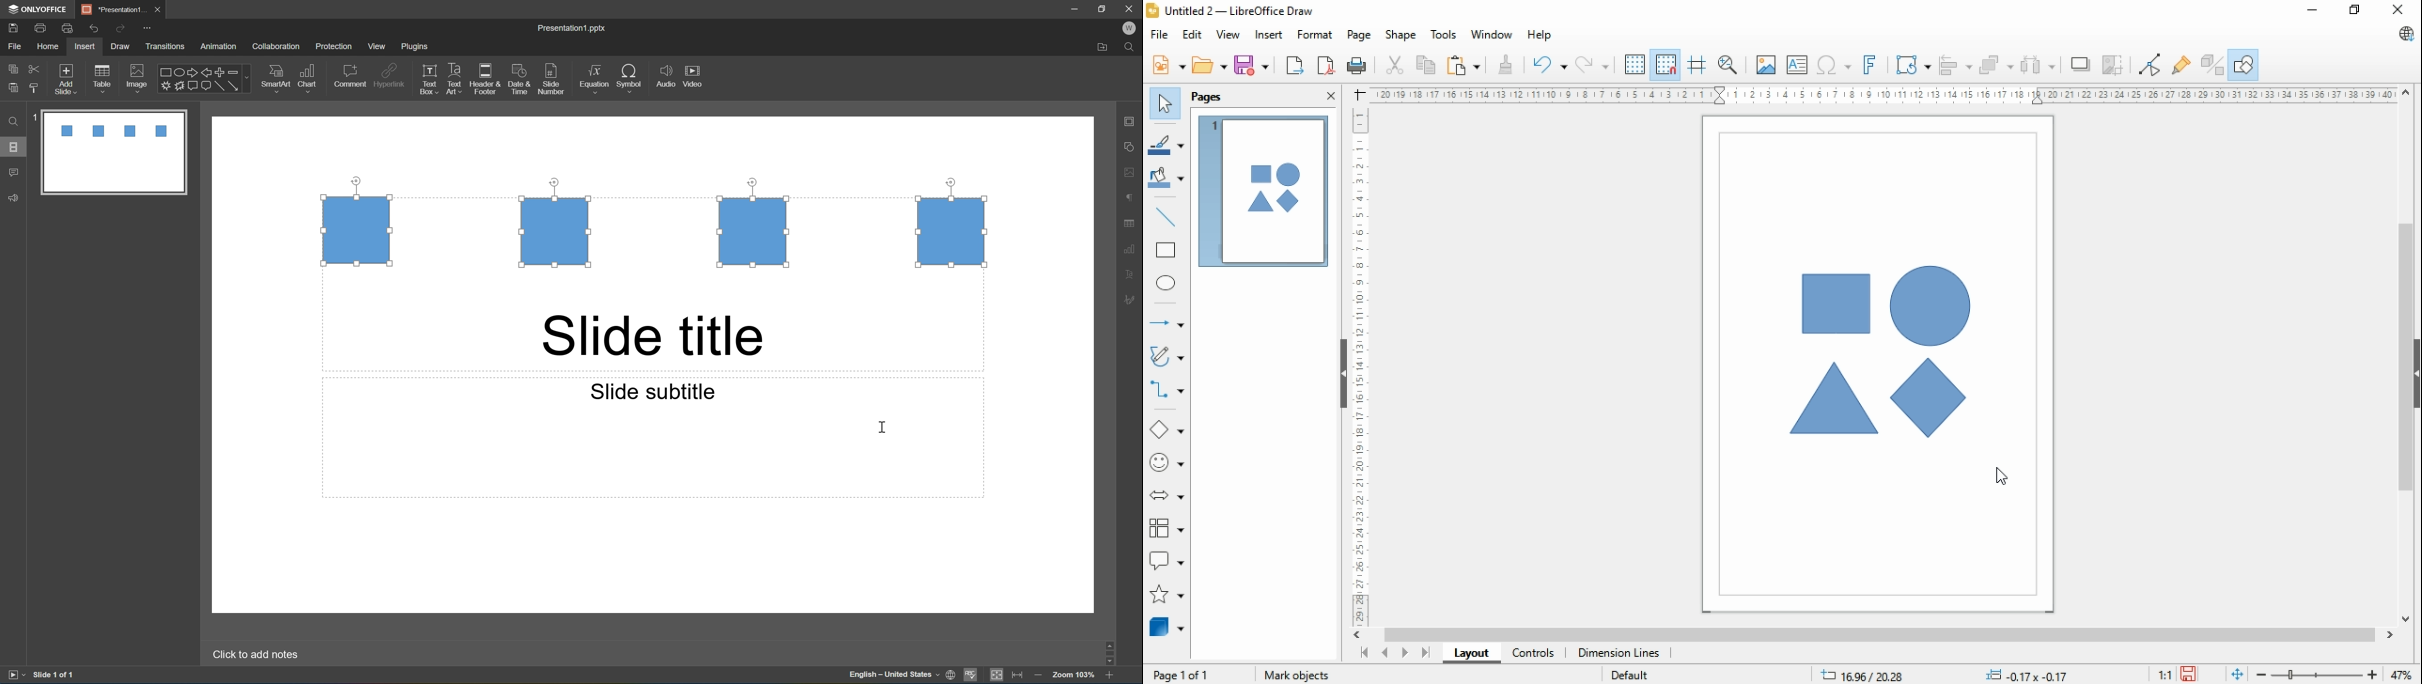  I want to click on image, so click(137, 76).